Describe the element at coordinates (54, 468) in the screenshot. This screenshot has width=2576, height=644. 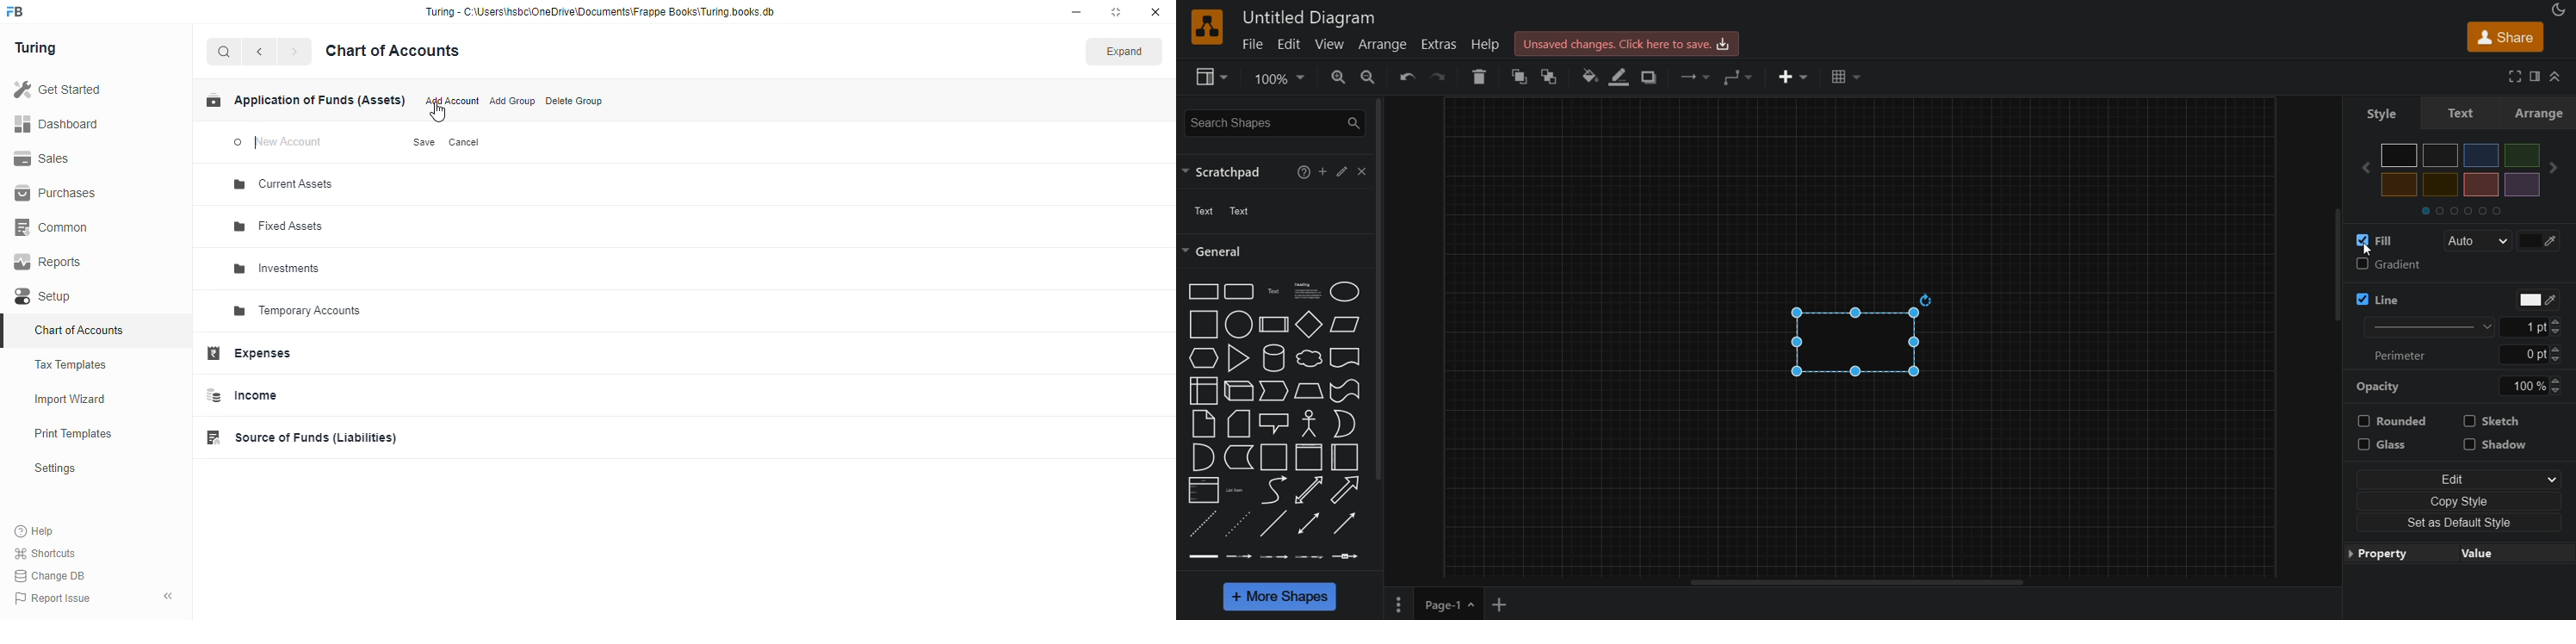
I see `settings` at that location.